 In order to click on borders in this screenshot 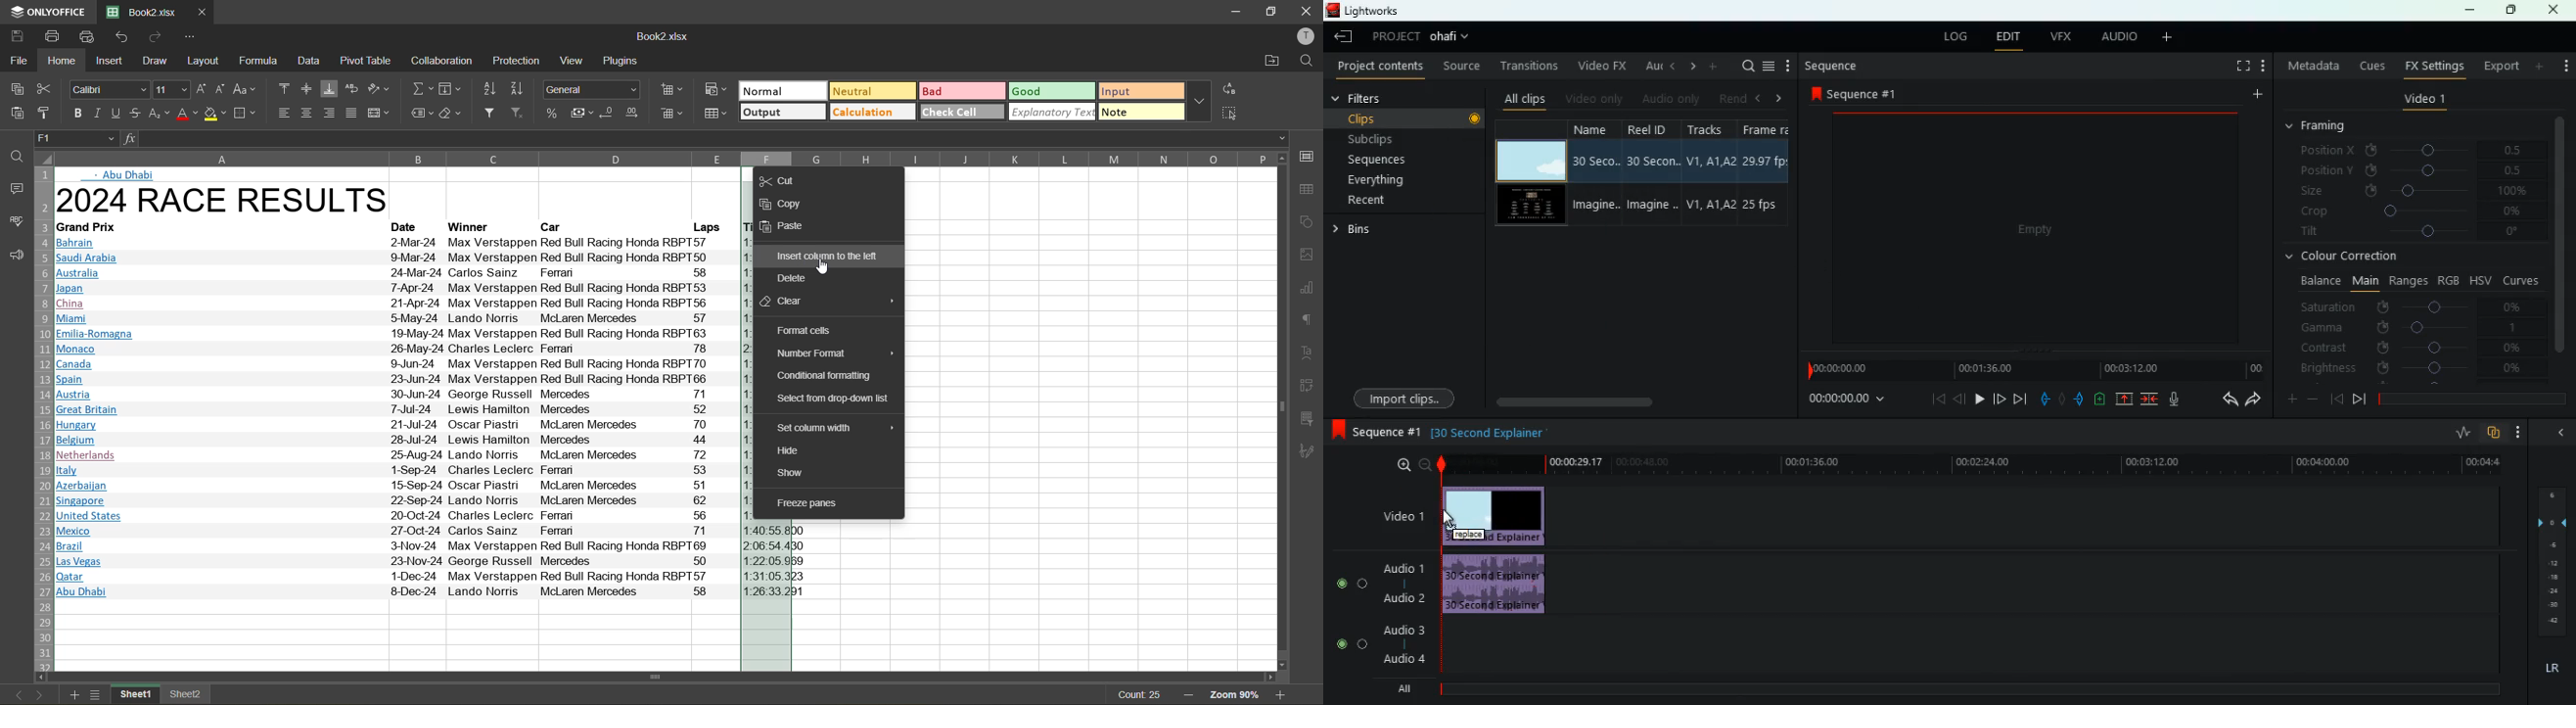, I will do `click(248, 113)`.